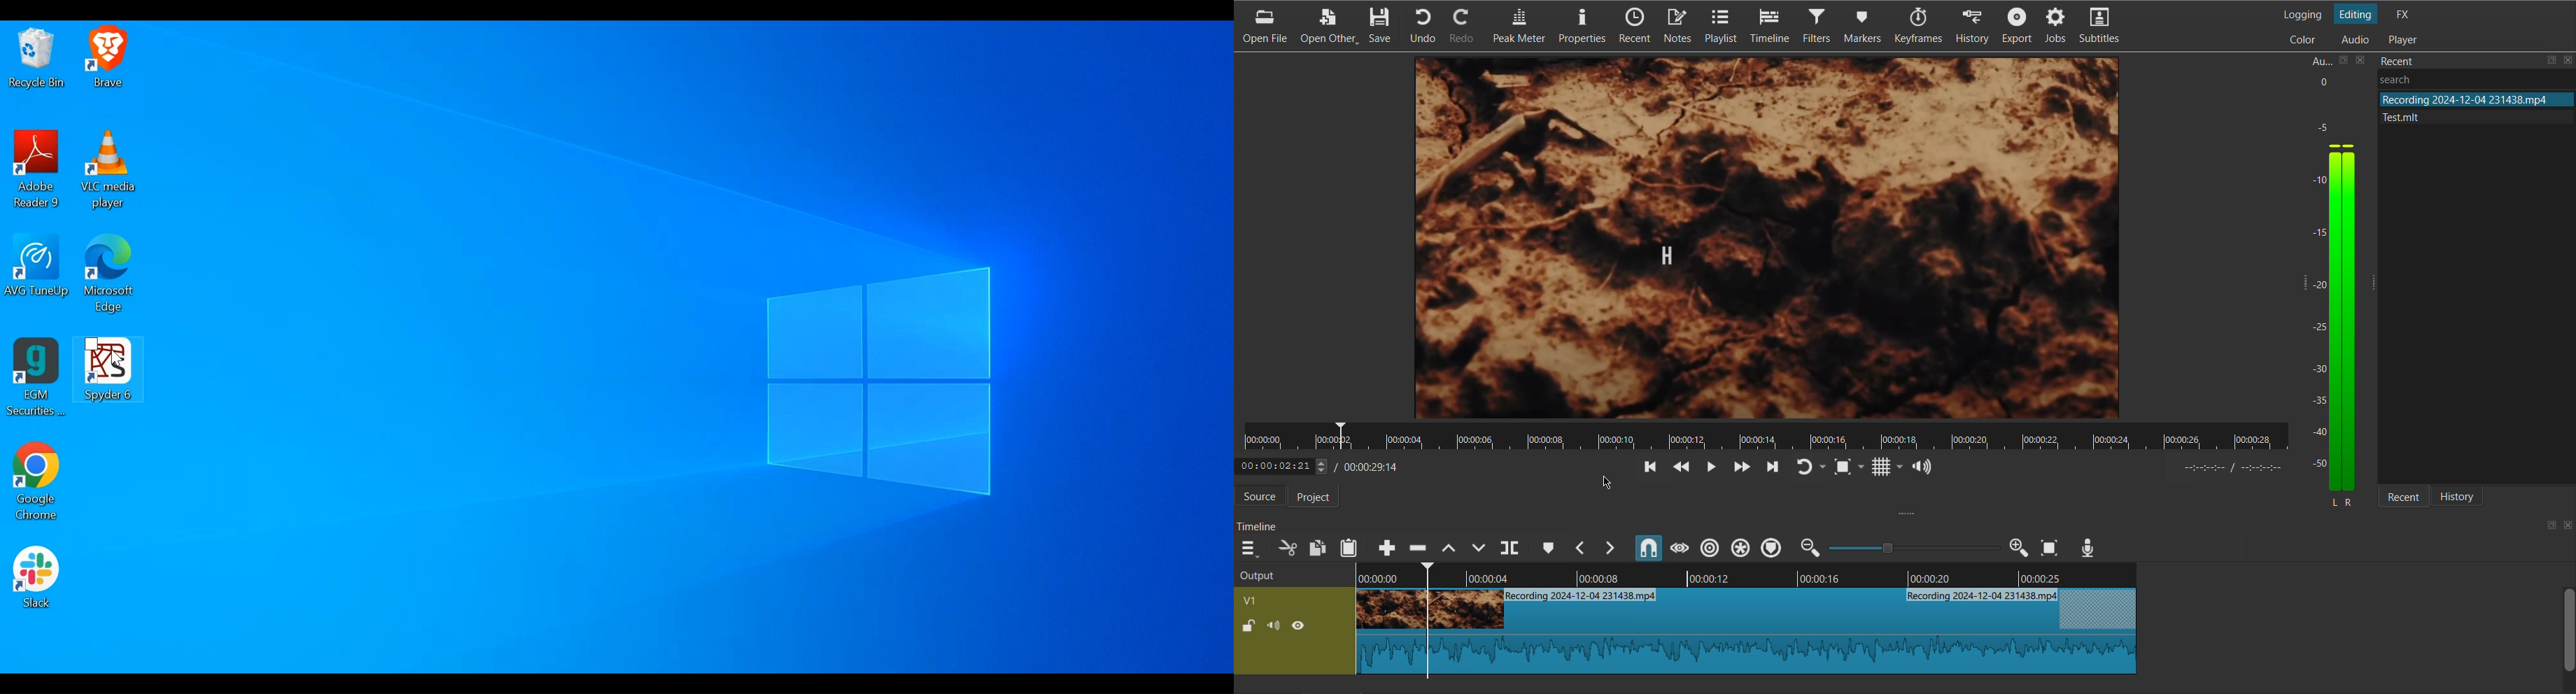  What do you see at coordinates (1612, 548) in the screenshot?
I see `Next Marker` at bounding box center [1612, 548].